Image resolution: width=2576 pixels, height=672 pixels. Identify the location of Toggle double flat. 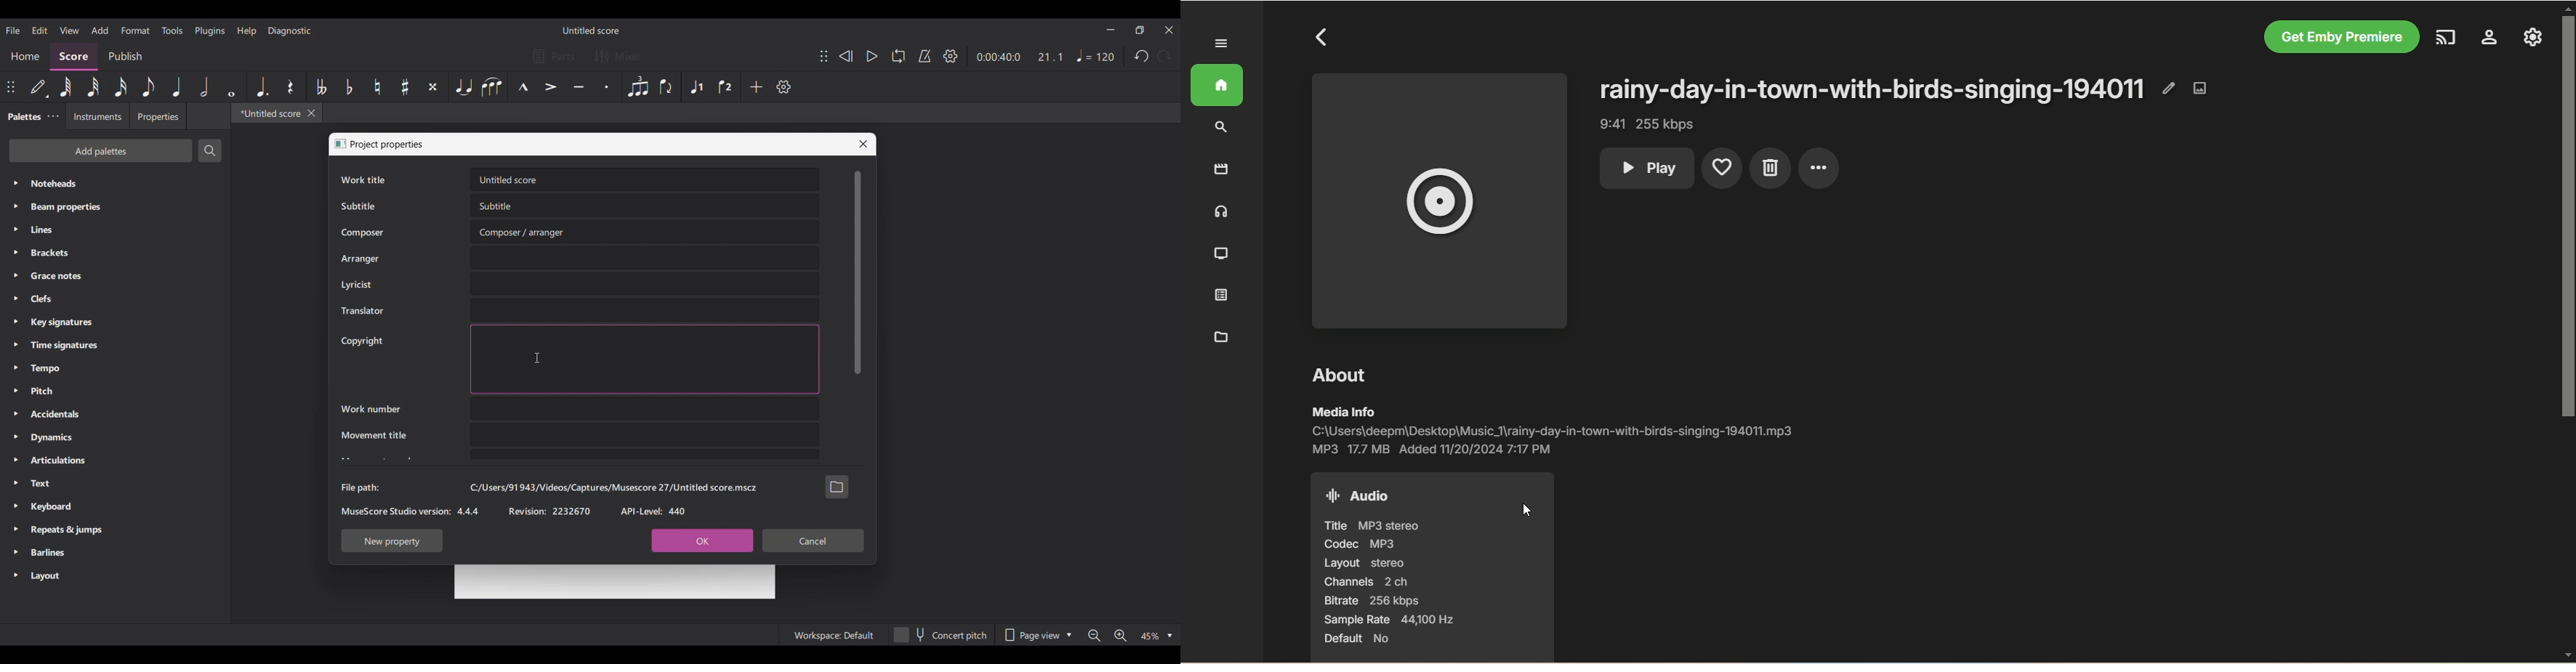
(320, 87).